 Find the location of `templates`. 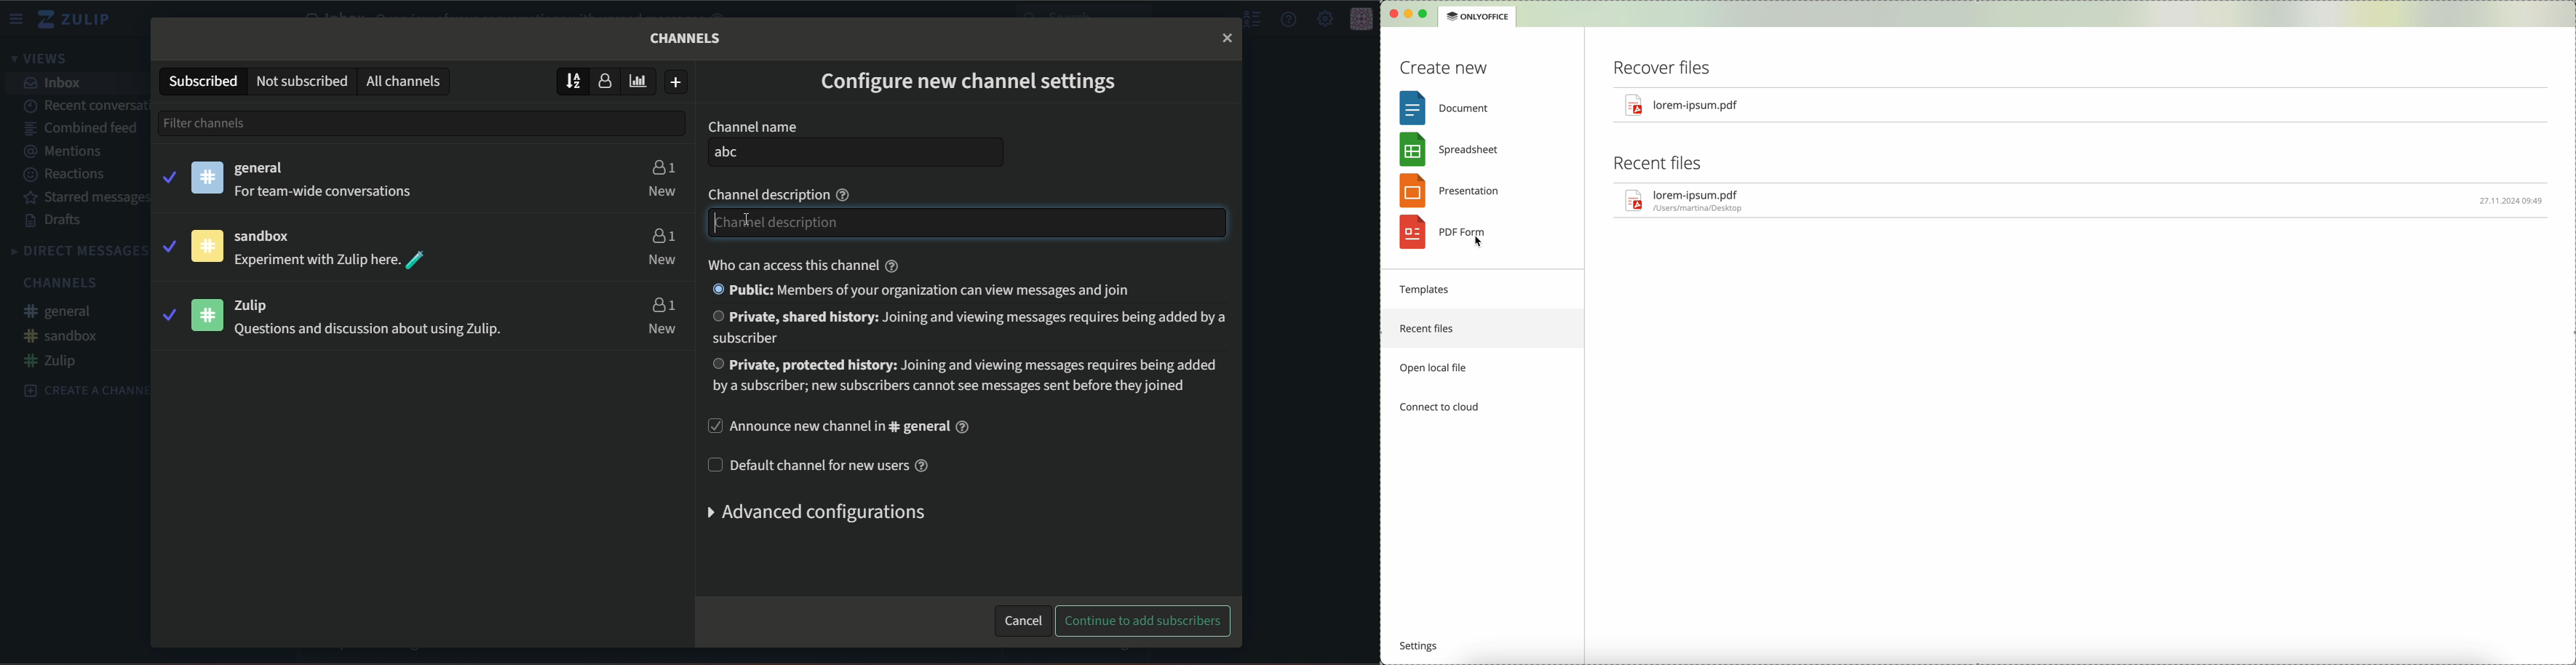

templates is located at coordinates (1426, 290).